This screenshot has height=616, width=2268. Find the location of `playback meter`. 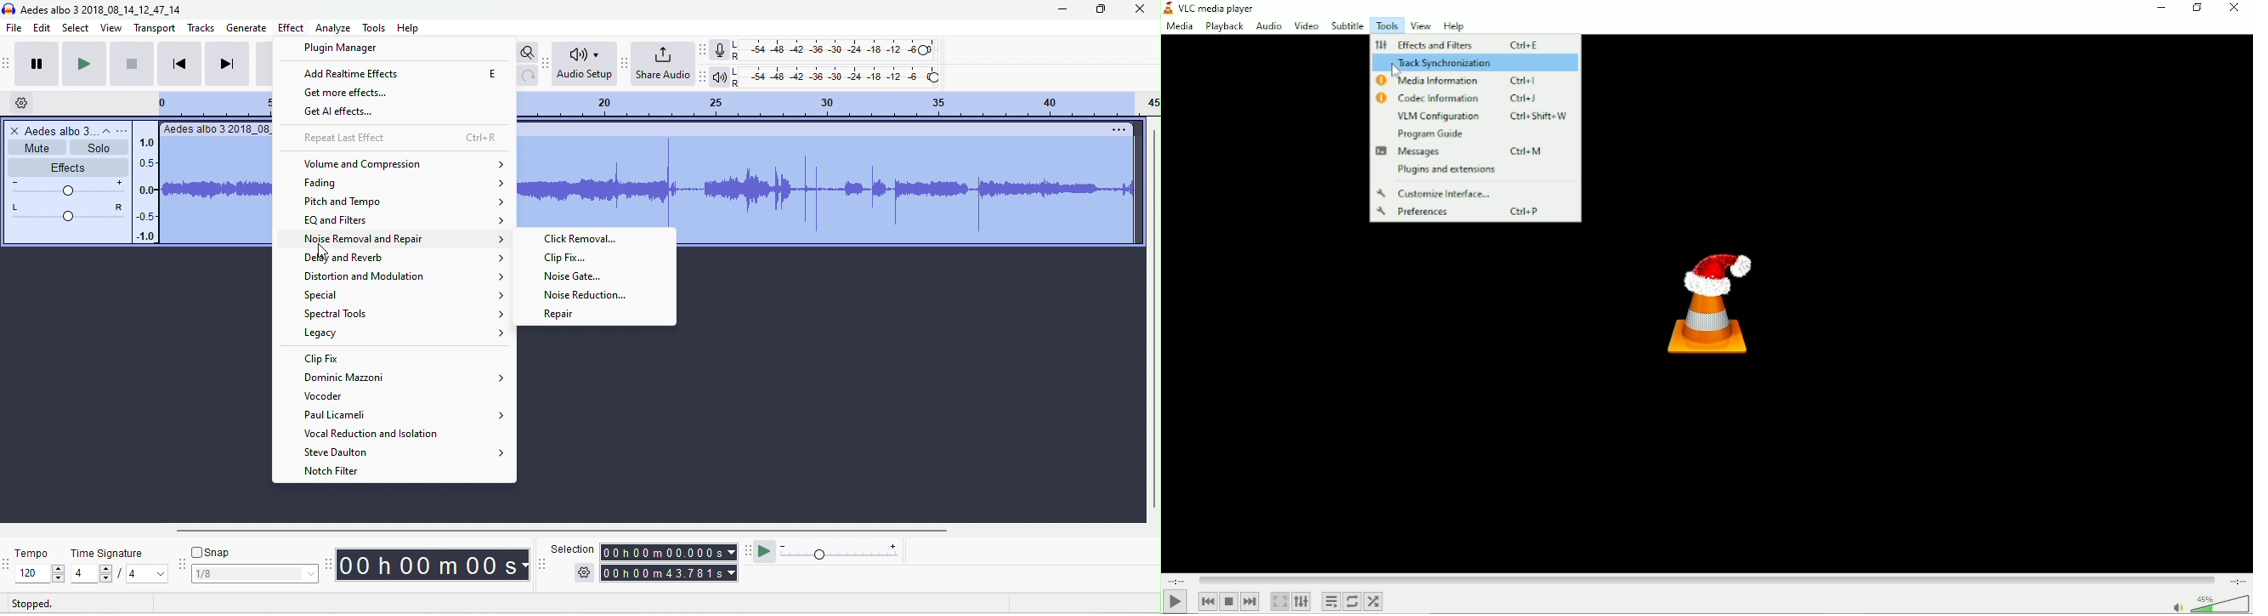

playback meter is located at coordinates (721, 77).